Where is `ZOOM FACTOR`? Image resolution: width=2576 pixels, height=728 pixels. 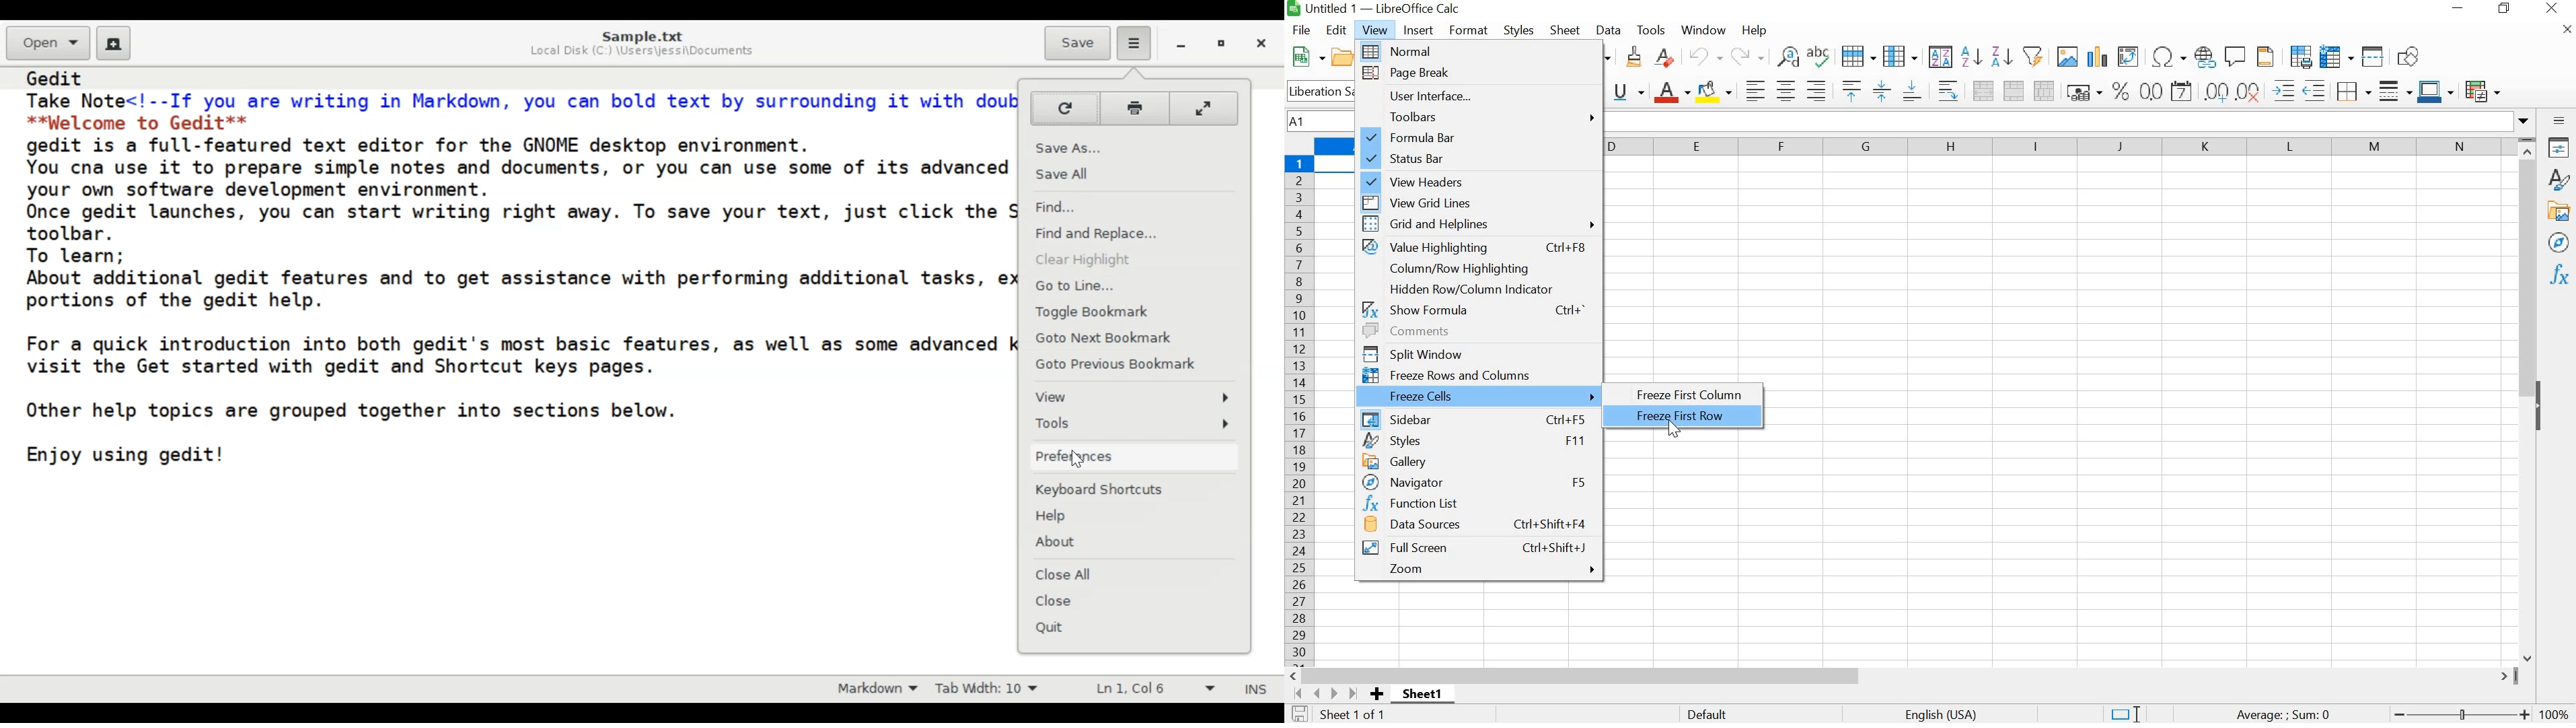 ZOOM FACTOR is located at coordinates (2556, 705).